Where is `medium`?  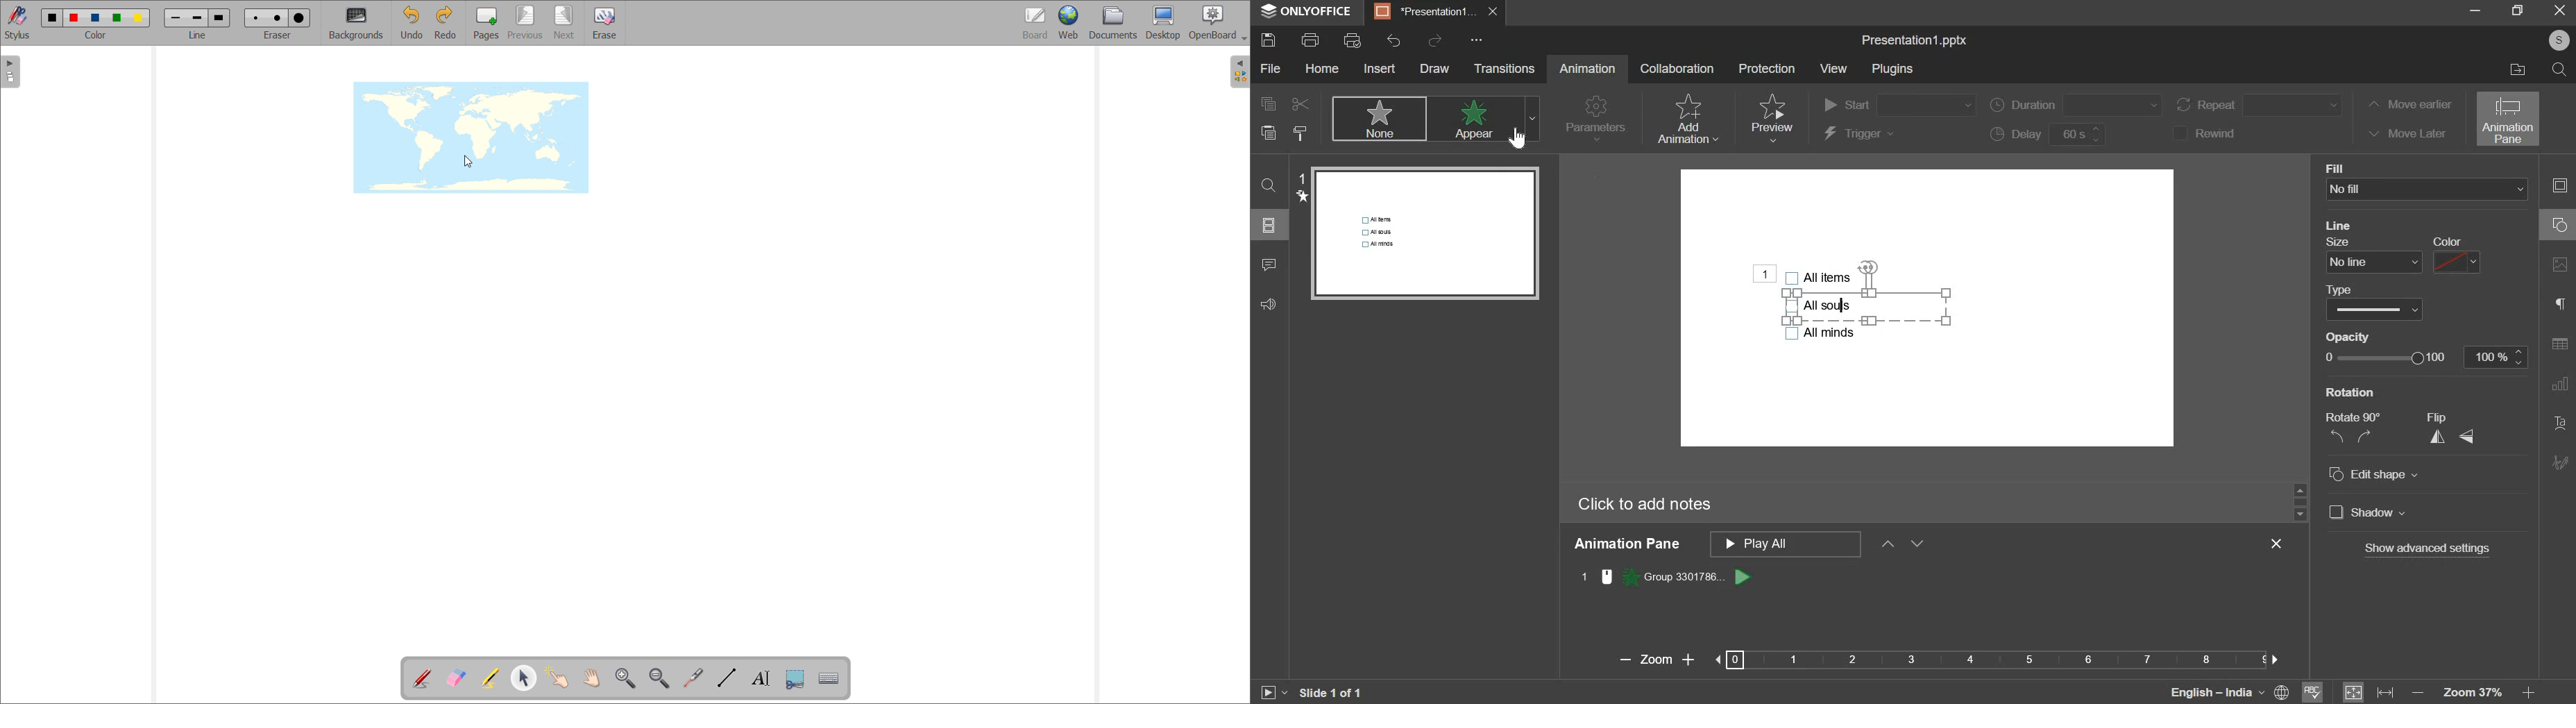 medium is located at coordinates (197, 19).